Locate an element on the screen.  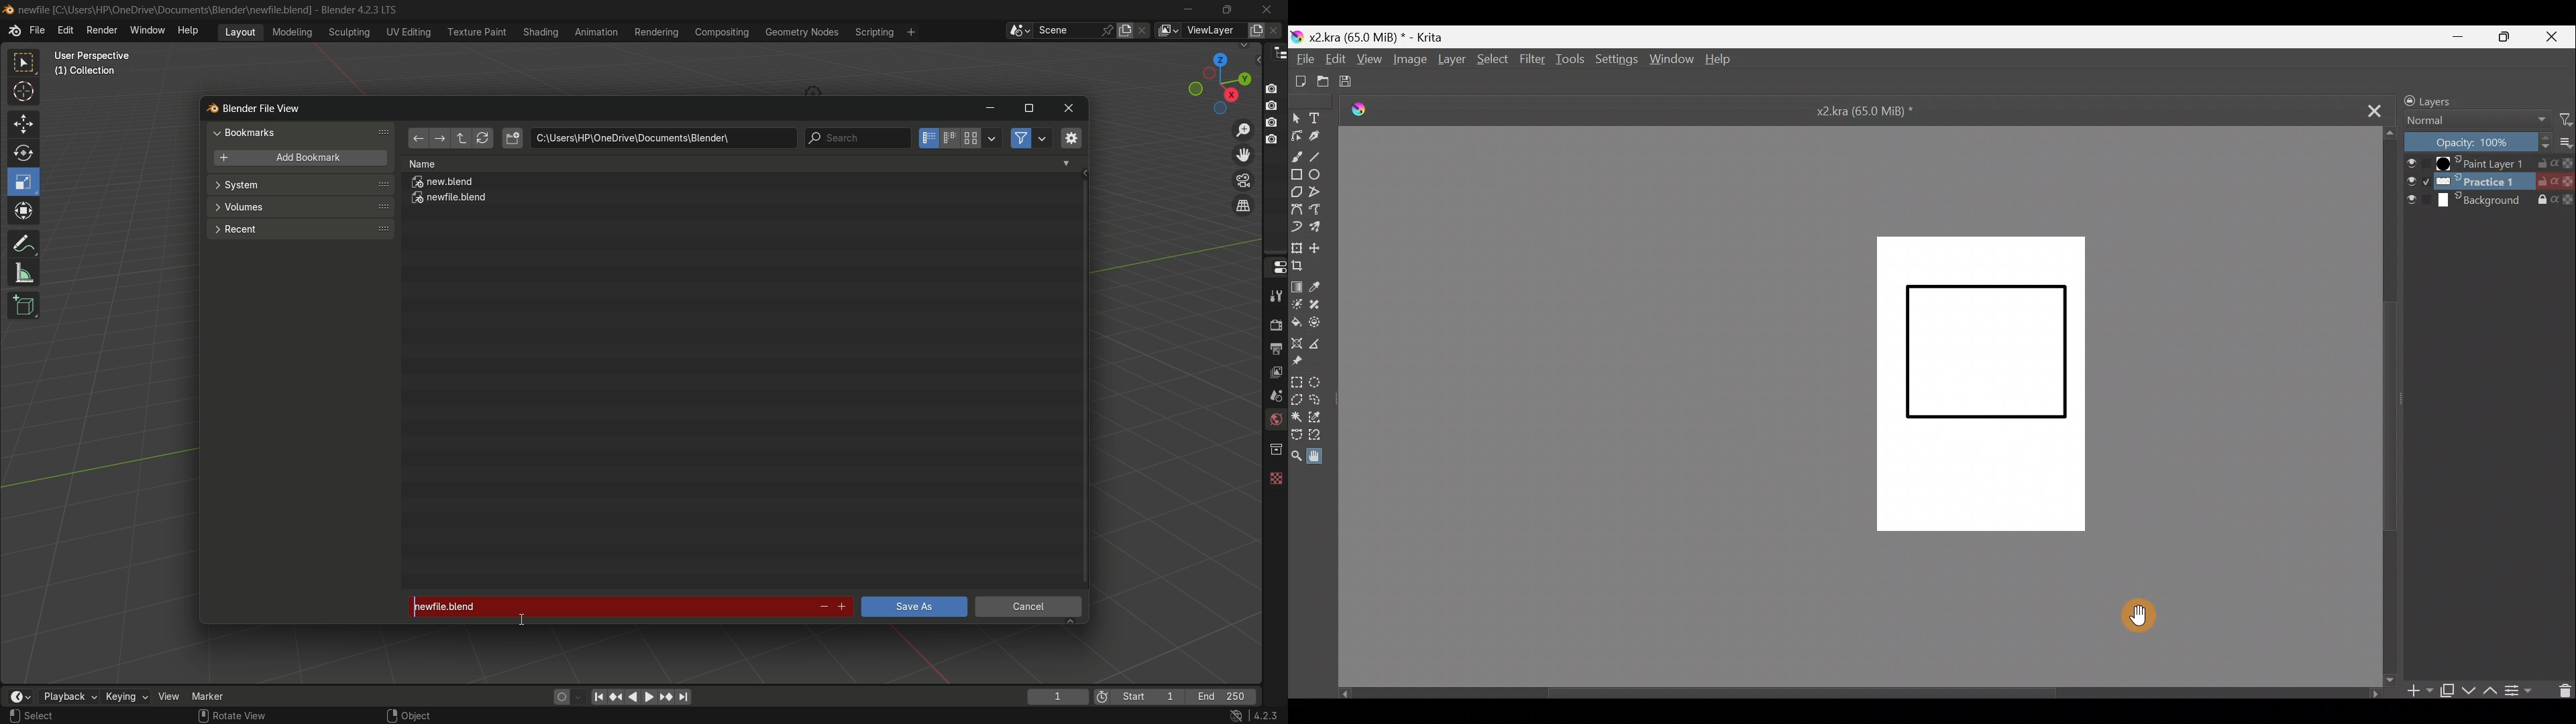
Fill a contiguous area of colour with colour/fill a selection is located at coordinates (1296, 318).